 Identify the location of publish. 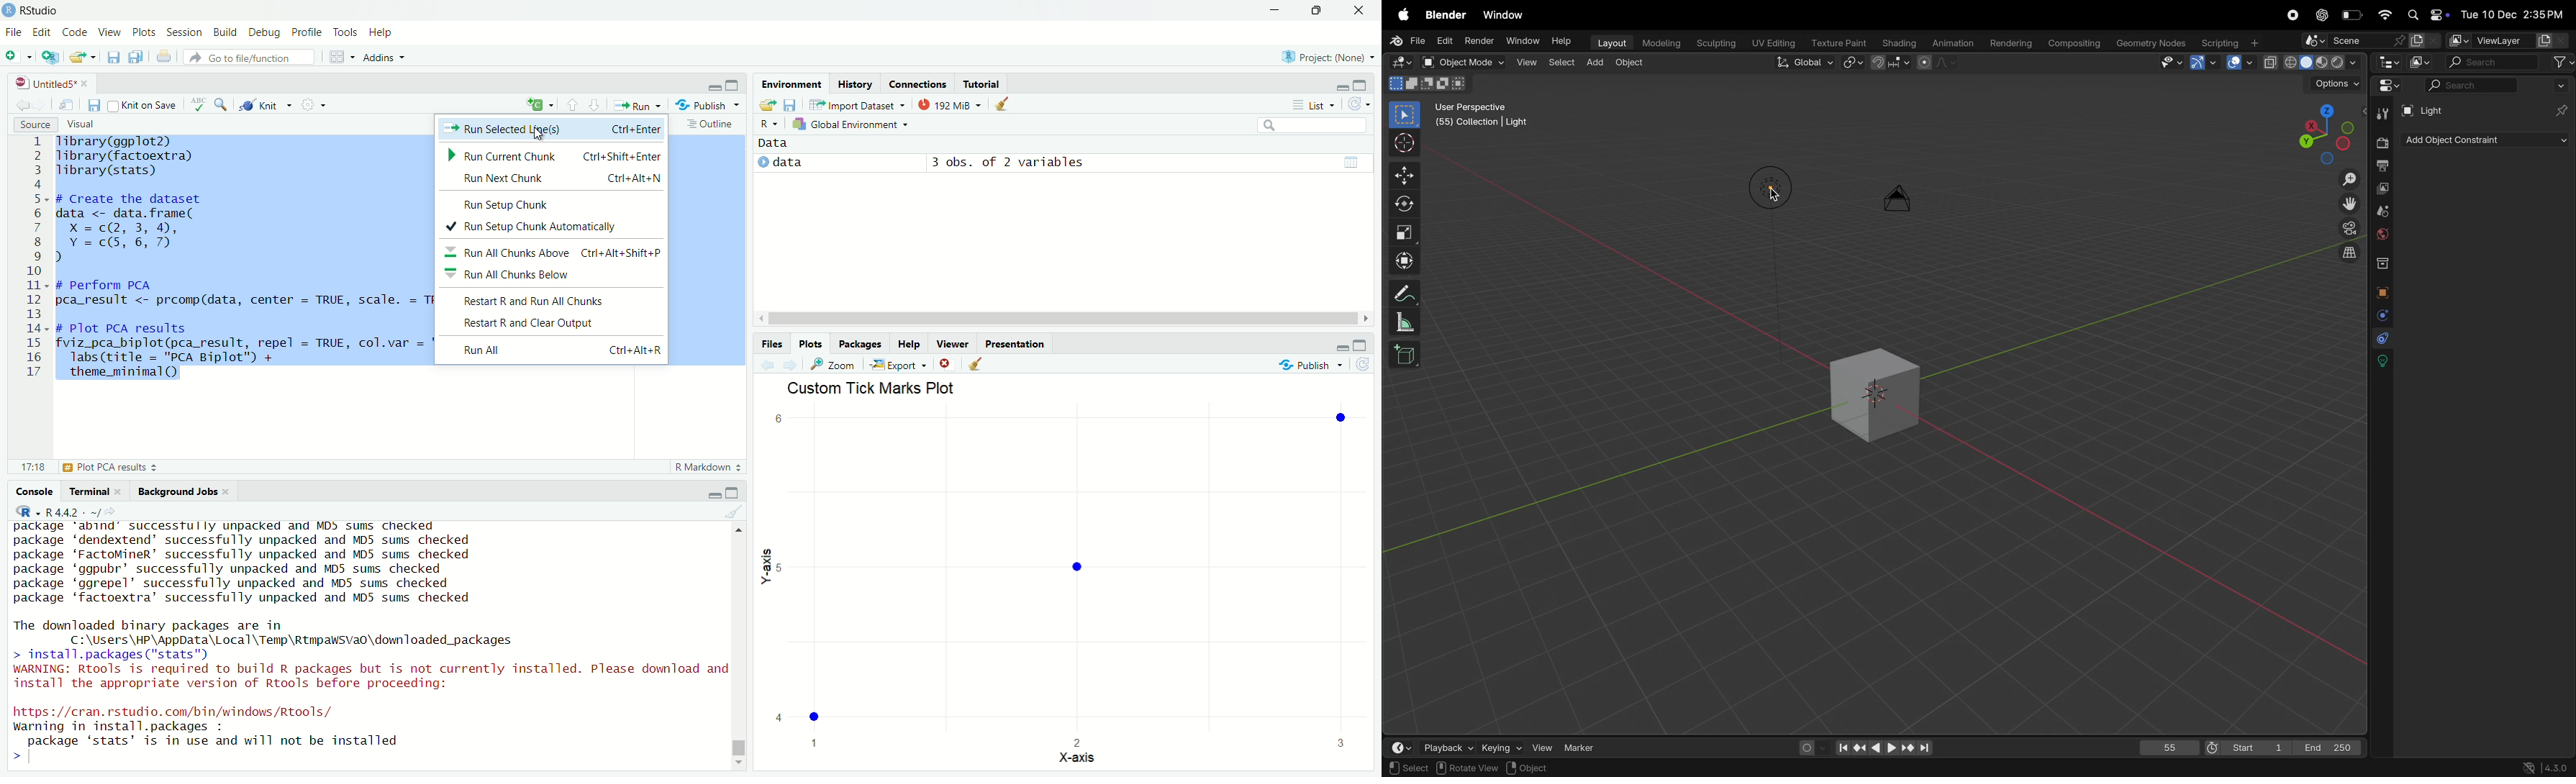
(709, 106).